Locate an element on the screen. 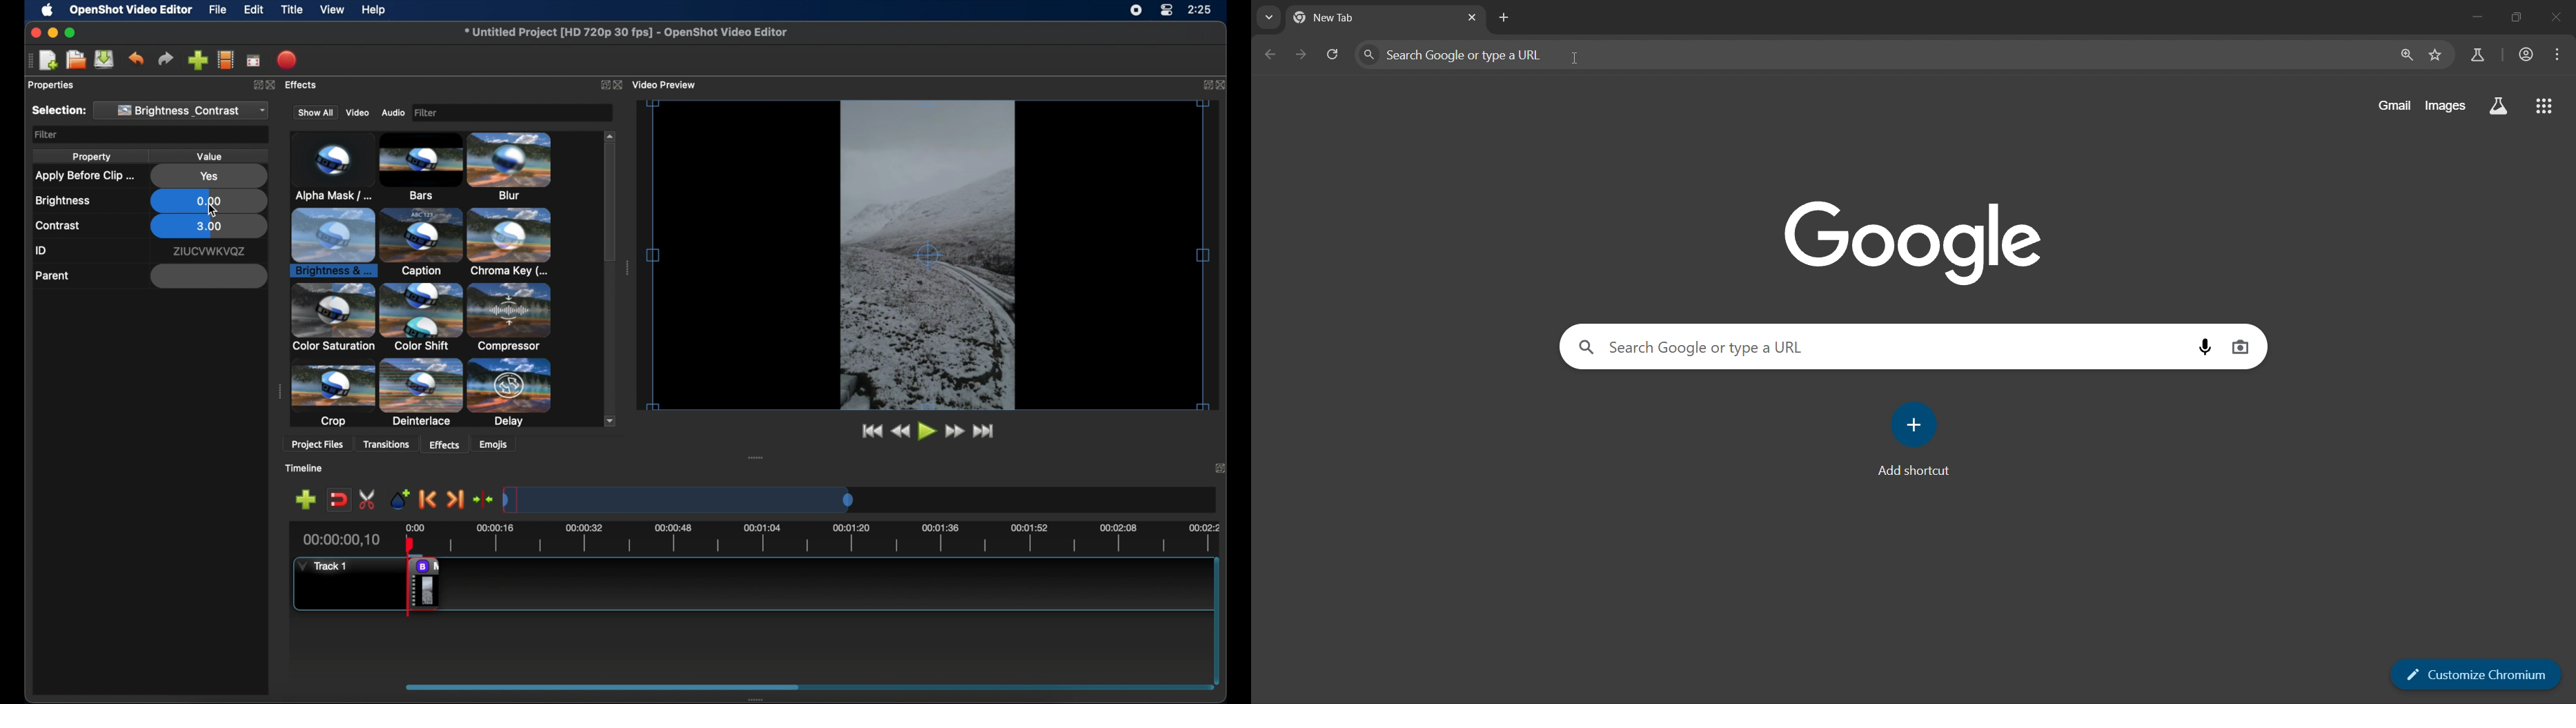  new tab is located at coordinates (1506, 19).